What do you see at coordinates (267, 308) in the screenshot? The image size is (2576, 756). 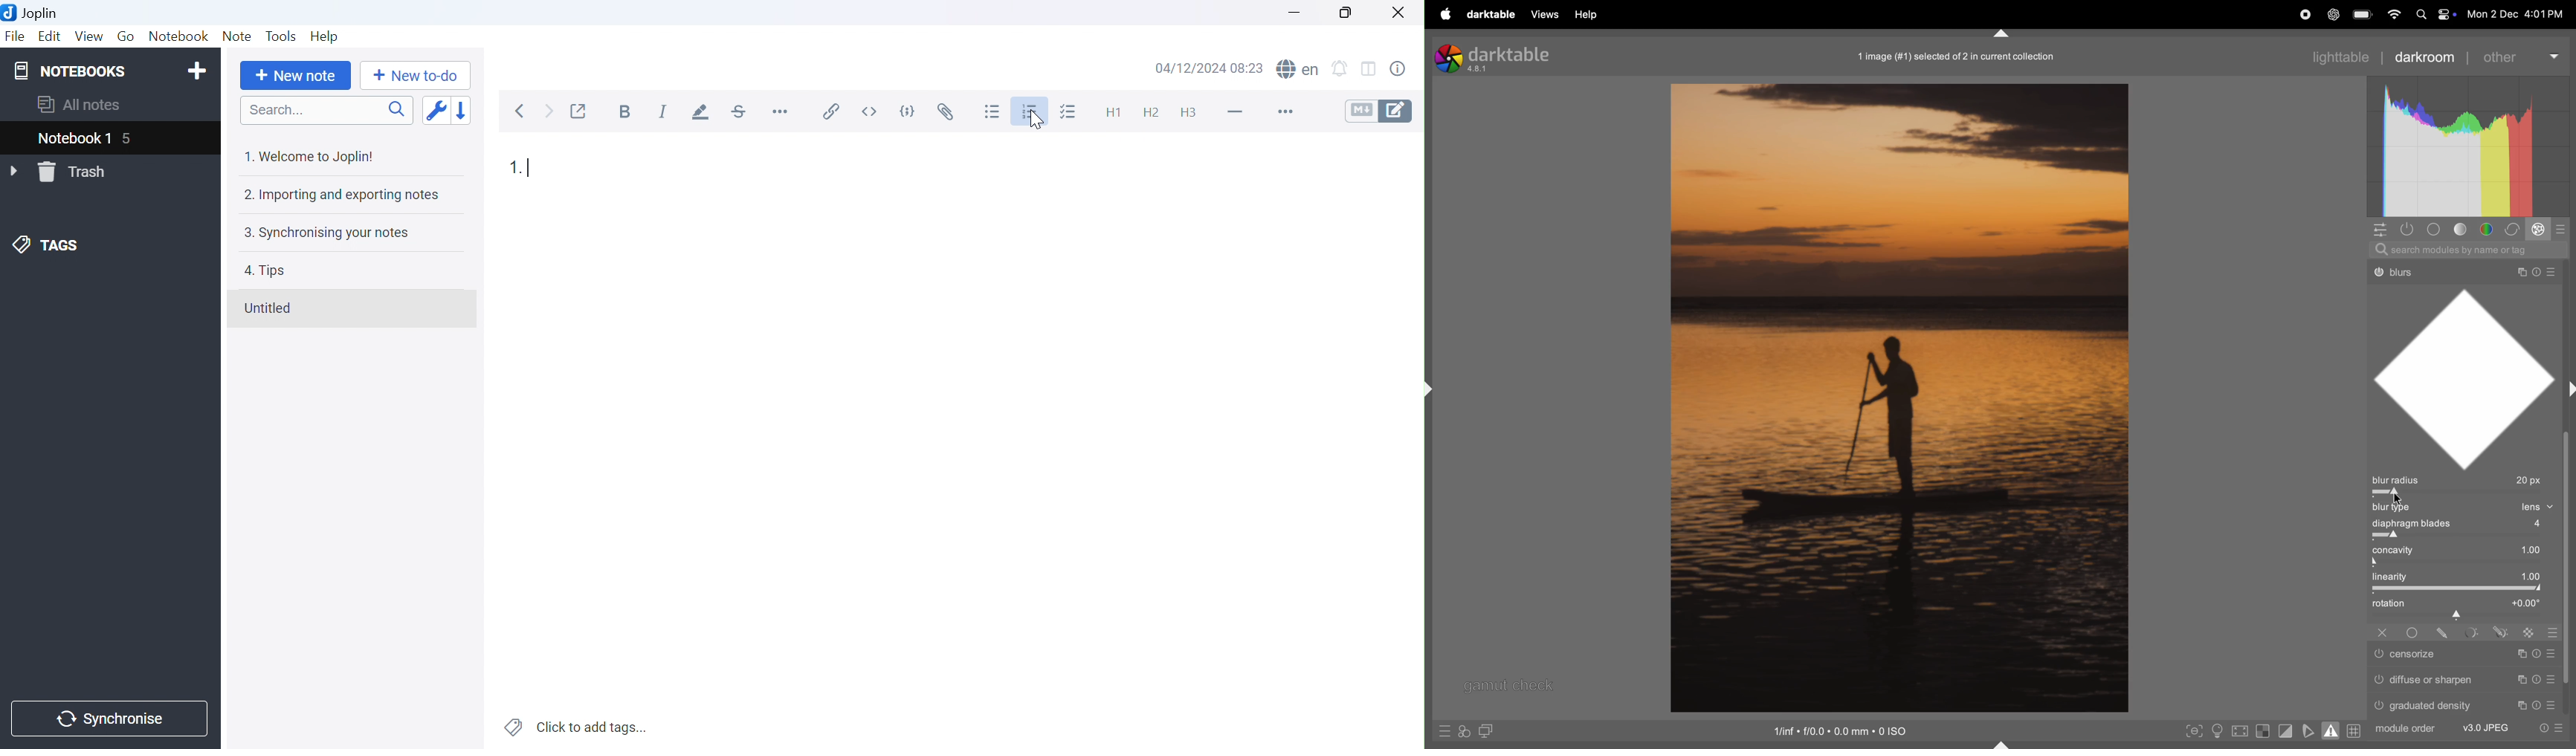 I see `Untitled` at bounding box center [267, 308].